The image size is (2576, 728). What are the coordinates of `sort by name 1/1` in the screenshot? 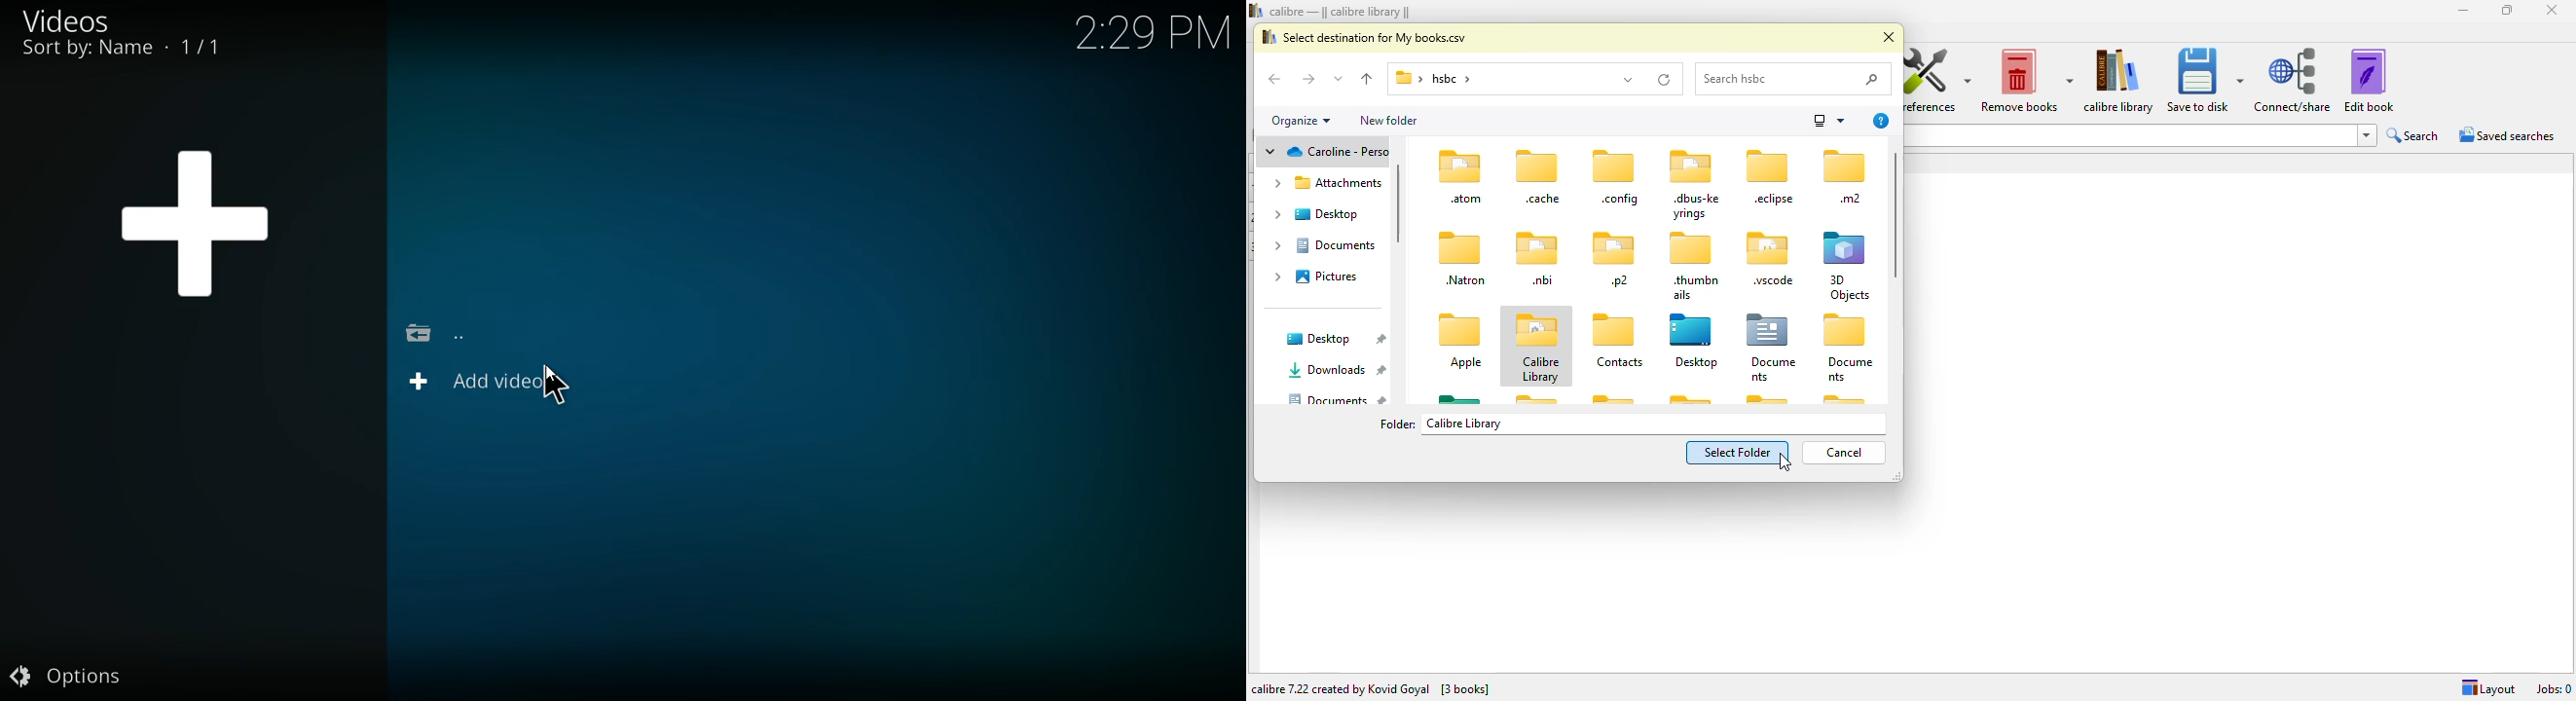 It's located at (121, 48).